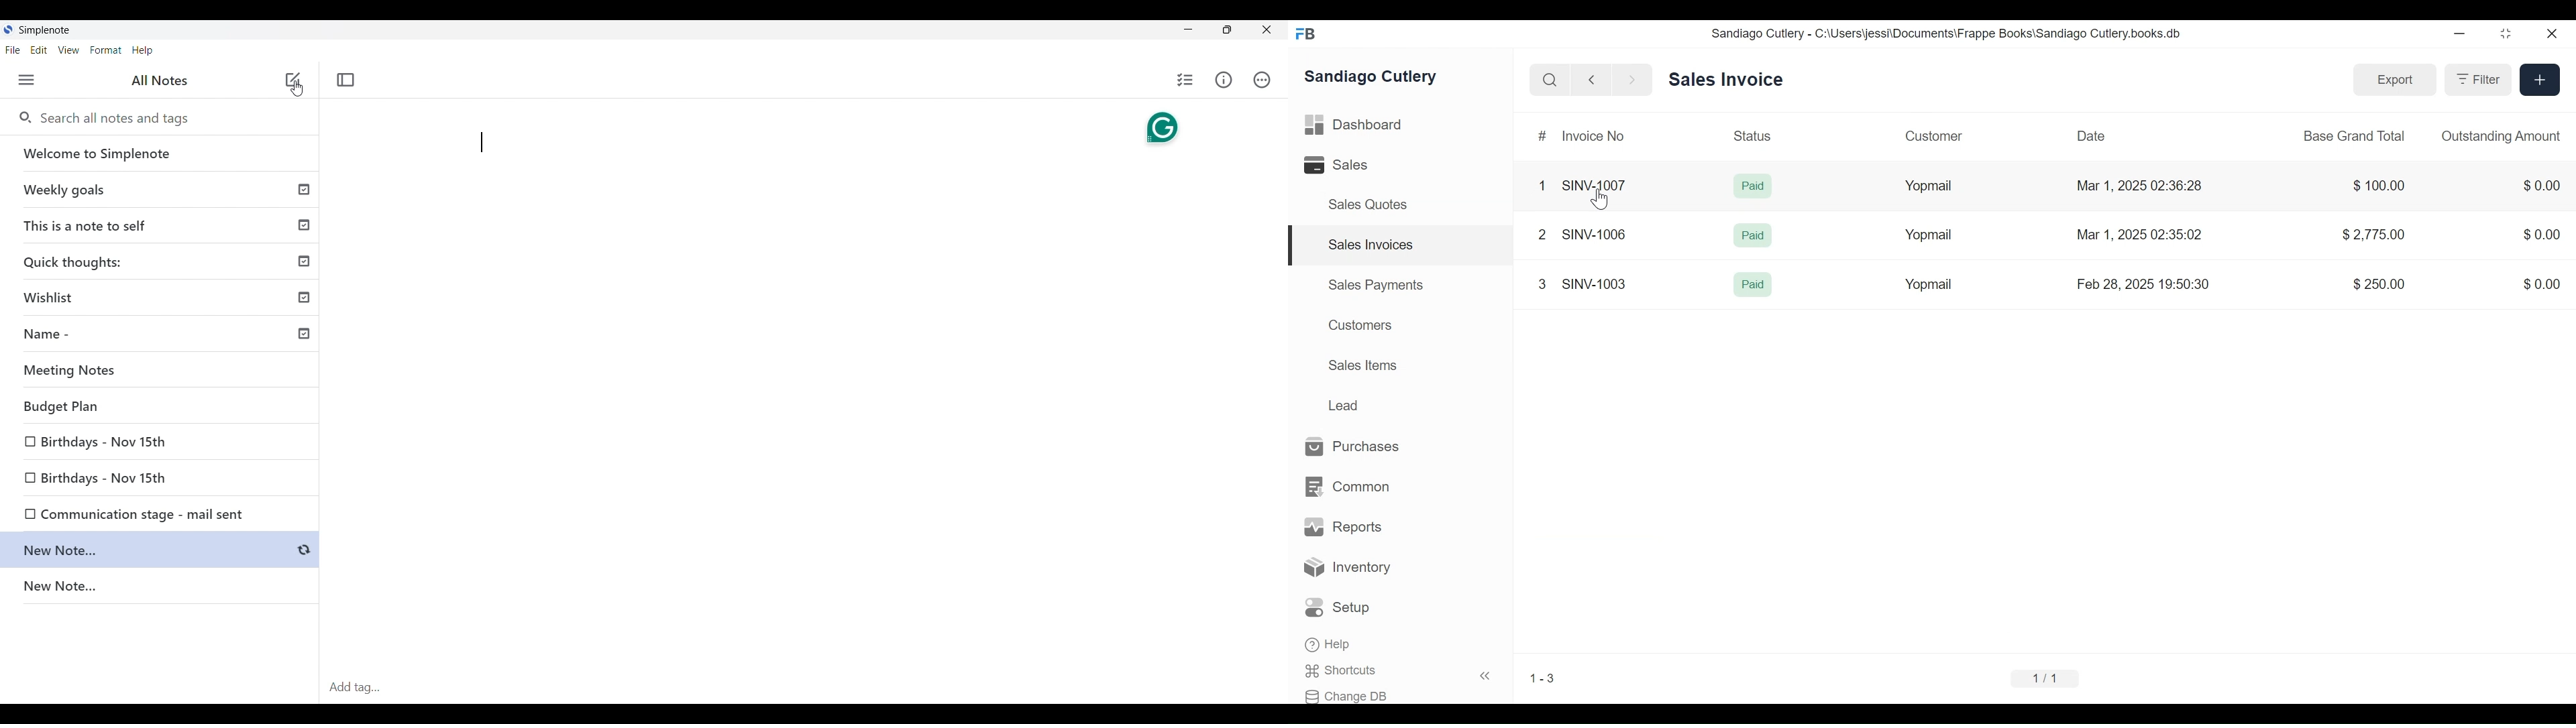 The height and width of the screenshot is (728, 2576). What do you see at coordinates (2542, 234) in the screenshot?
I see `$ 0.00` at bounding box center [2542, 234].